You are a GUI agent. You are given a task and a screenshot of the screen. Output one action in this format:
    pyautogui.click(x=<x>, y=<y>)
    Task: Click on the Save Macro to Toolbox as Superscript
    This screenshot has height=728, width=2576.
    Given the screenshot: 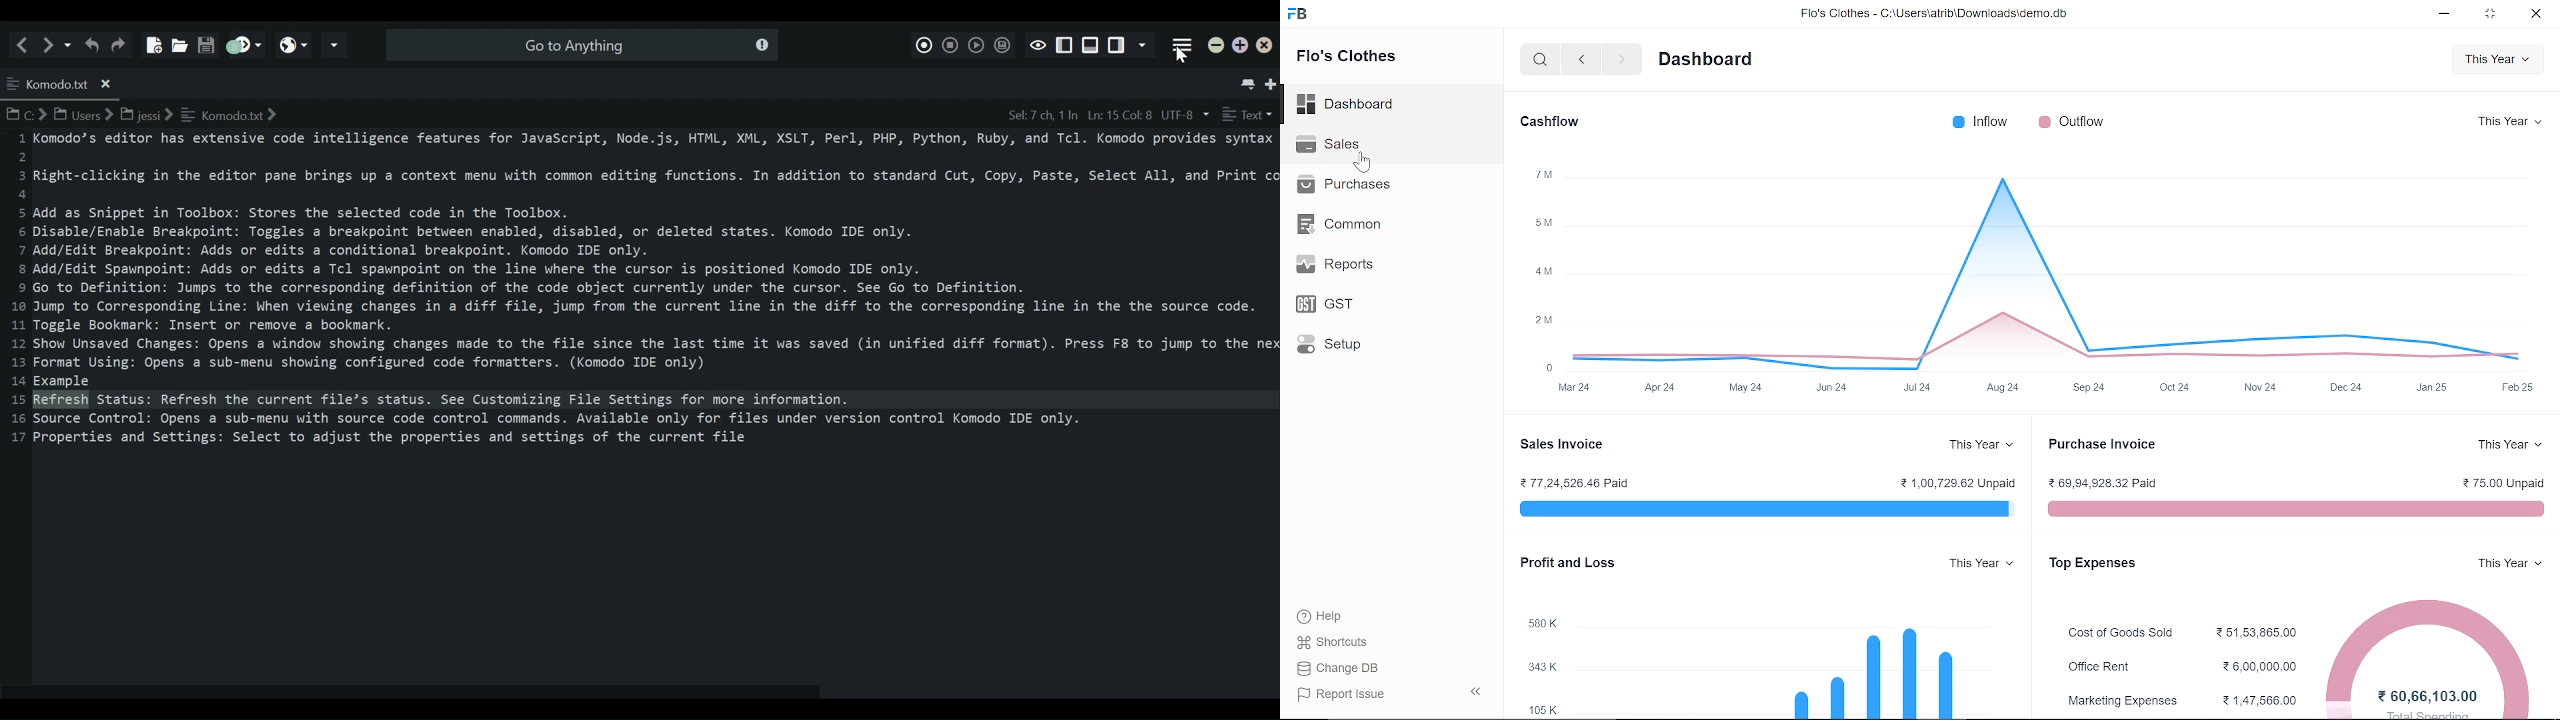 What is the action you would take?
    pyautogui.click(x=1001, y=45)
    